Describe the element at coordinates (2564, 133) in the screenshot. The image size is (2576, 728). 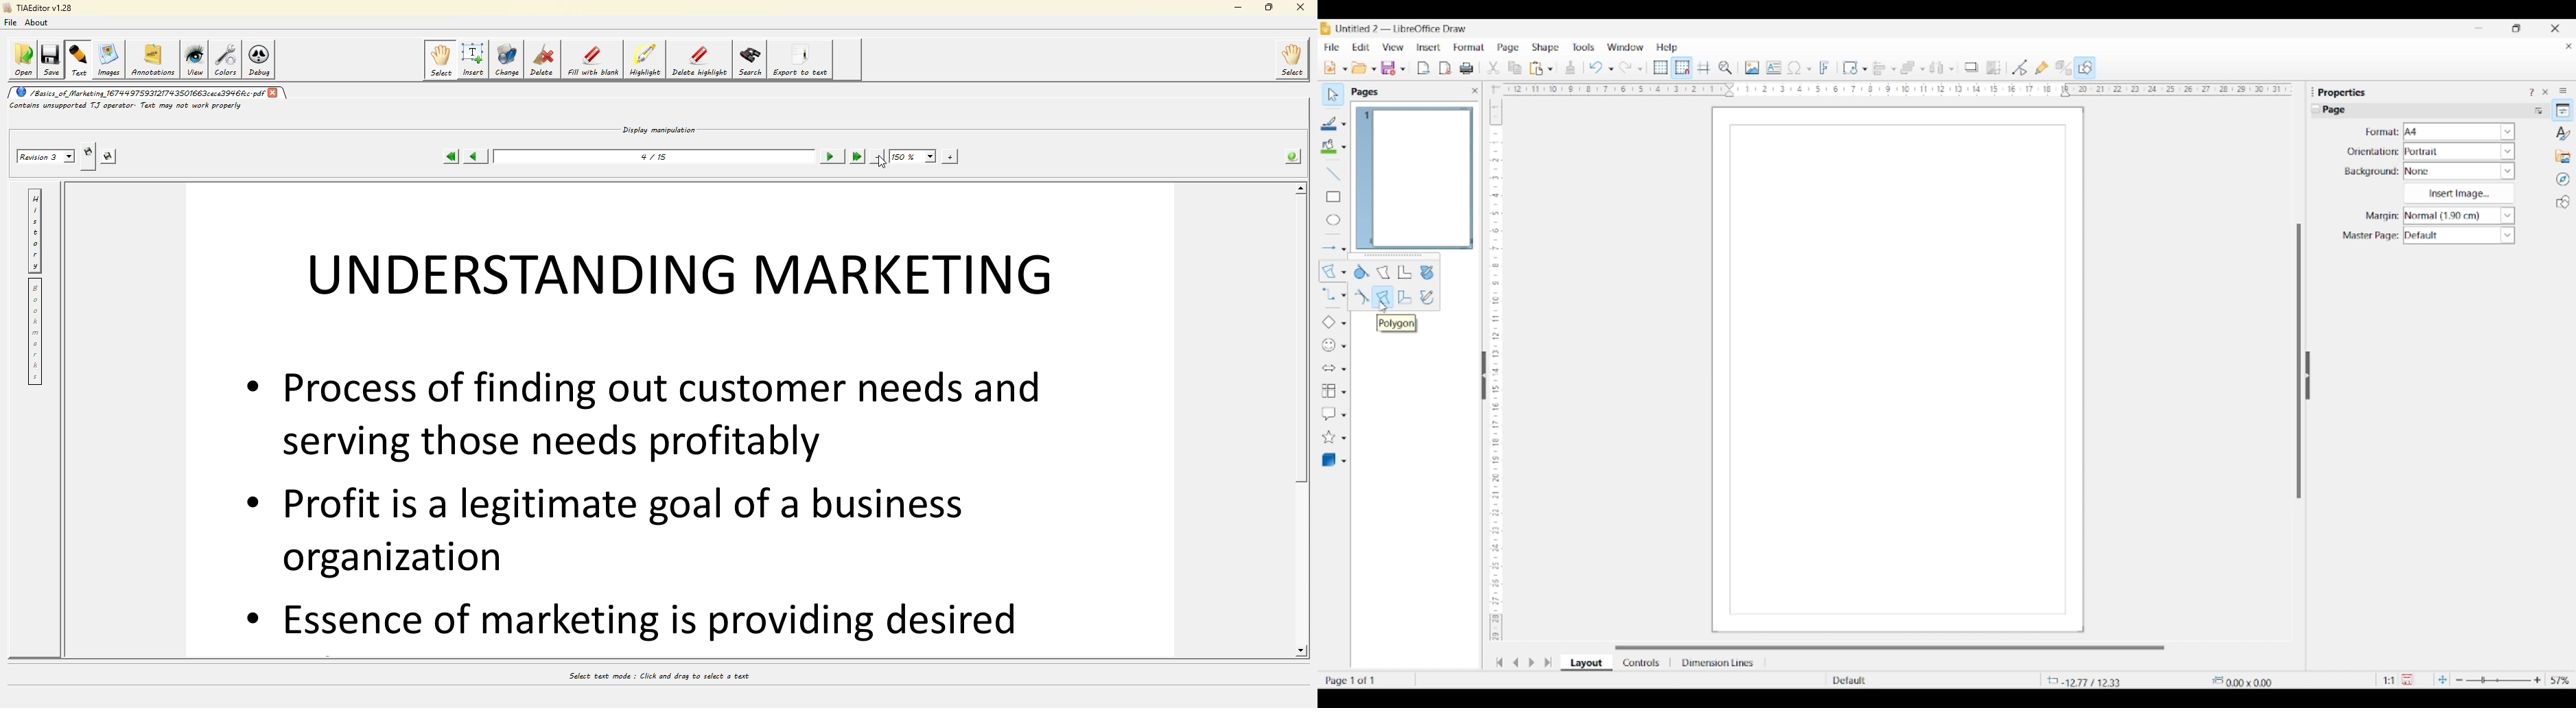
I see `Styles` at that location.